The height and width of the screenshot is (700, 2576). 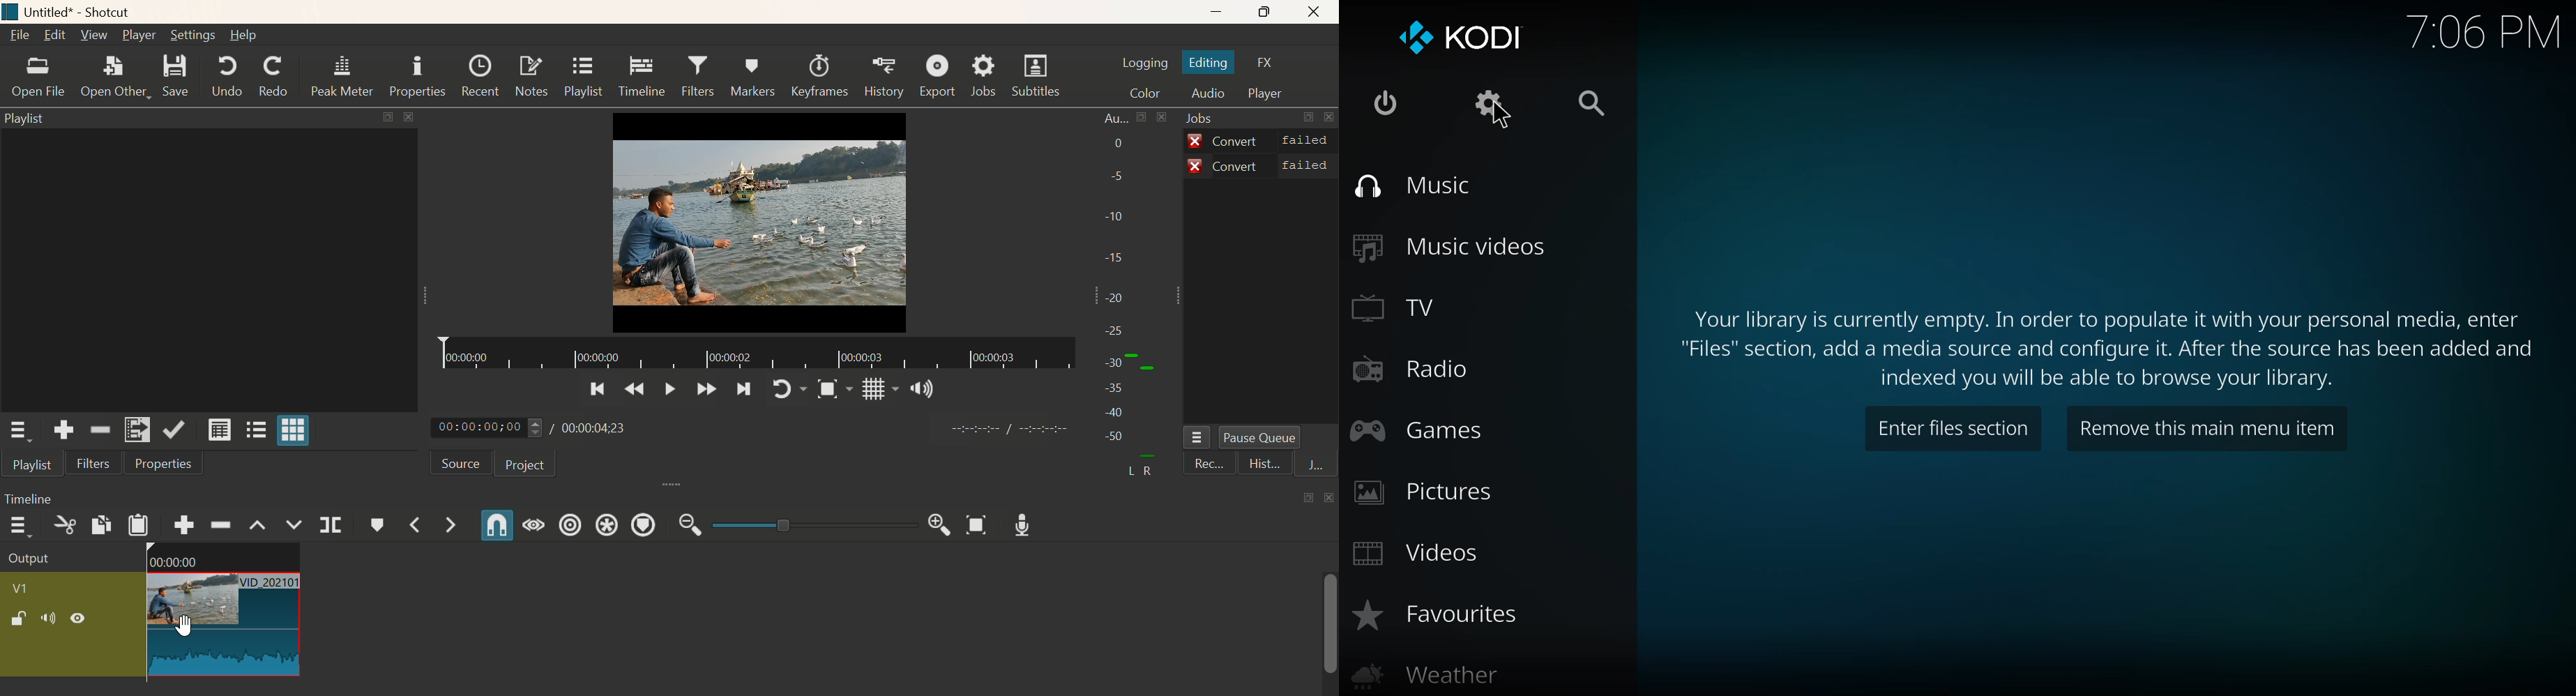 I want to click on , so click(x=531, y=464).